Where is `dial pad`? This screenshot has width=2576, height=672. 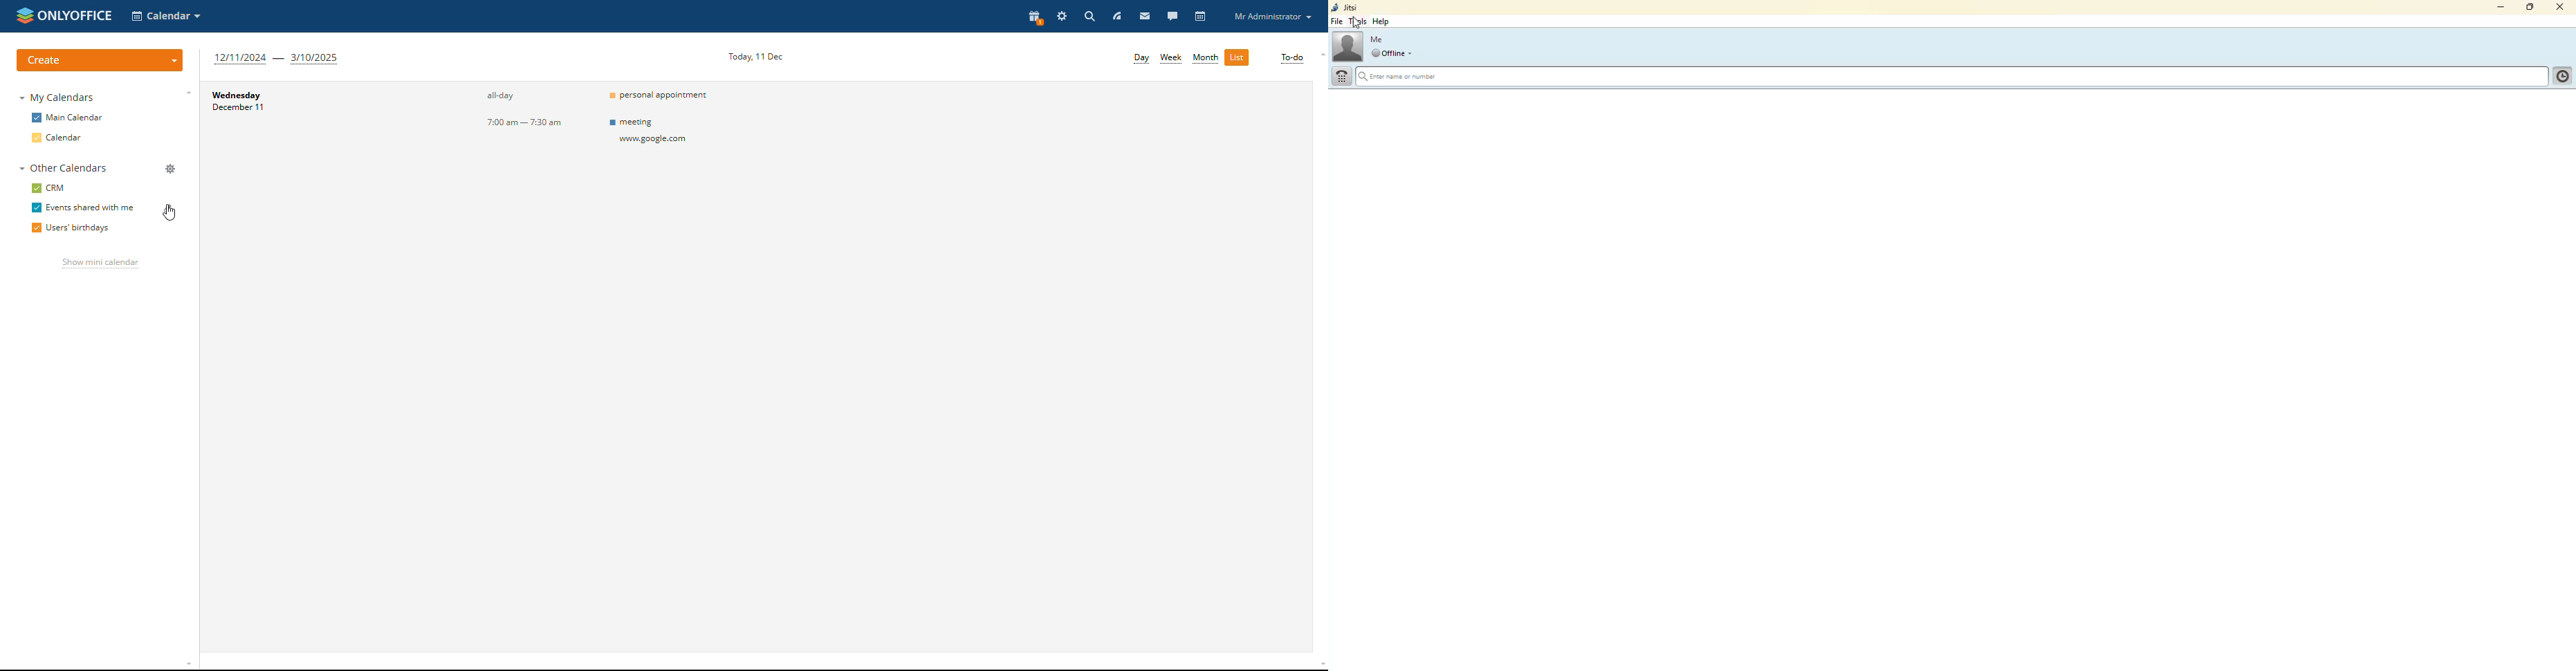 dial pad is located at coordinates (1342, 77).